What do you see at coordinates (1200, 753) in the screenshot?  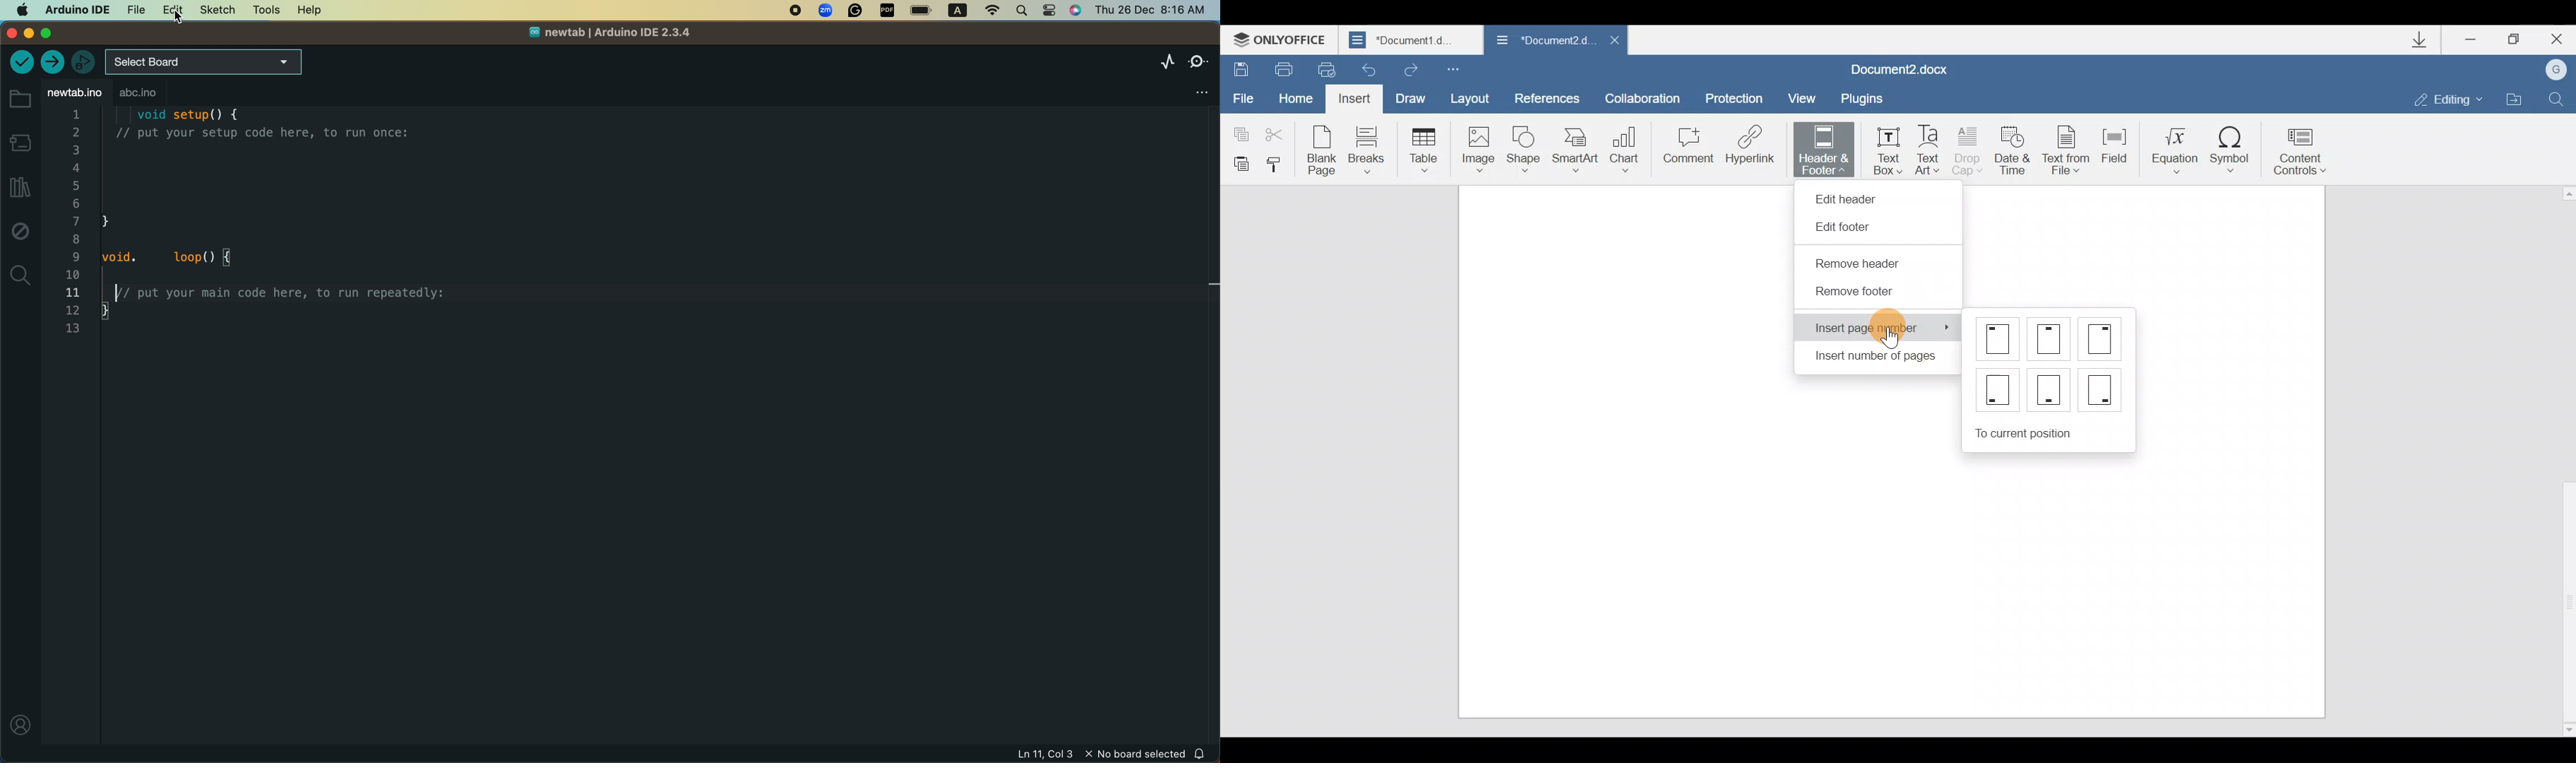 I see `notification` at bounding box center [1200, 753].